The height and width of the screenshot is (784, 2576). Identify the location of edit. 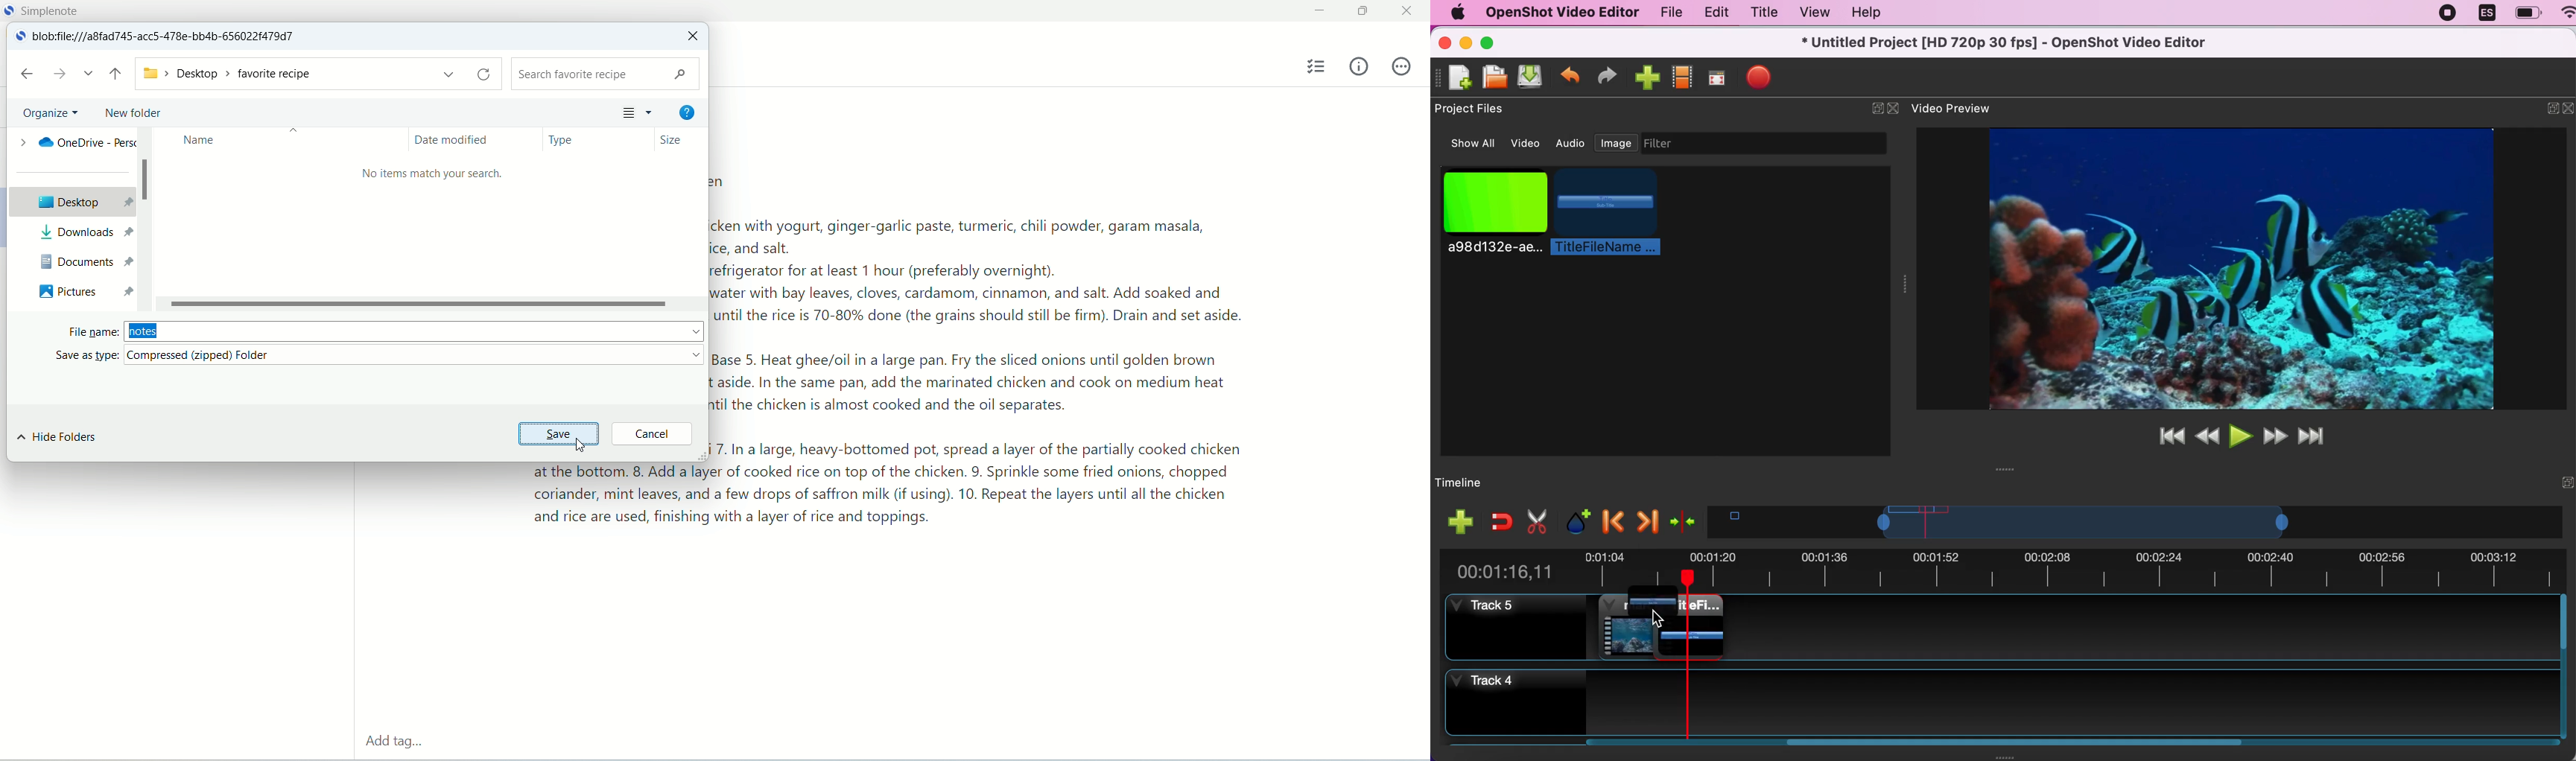
(1714, 13).